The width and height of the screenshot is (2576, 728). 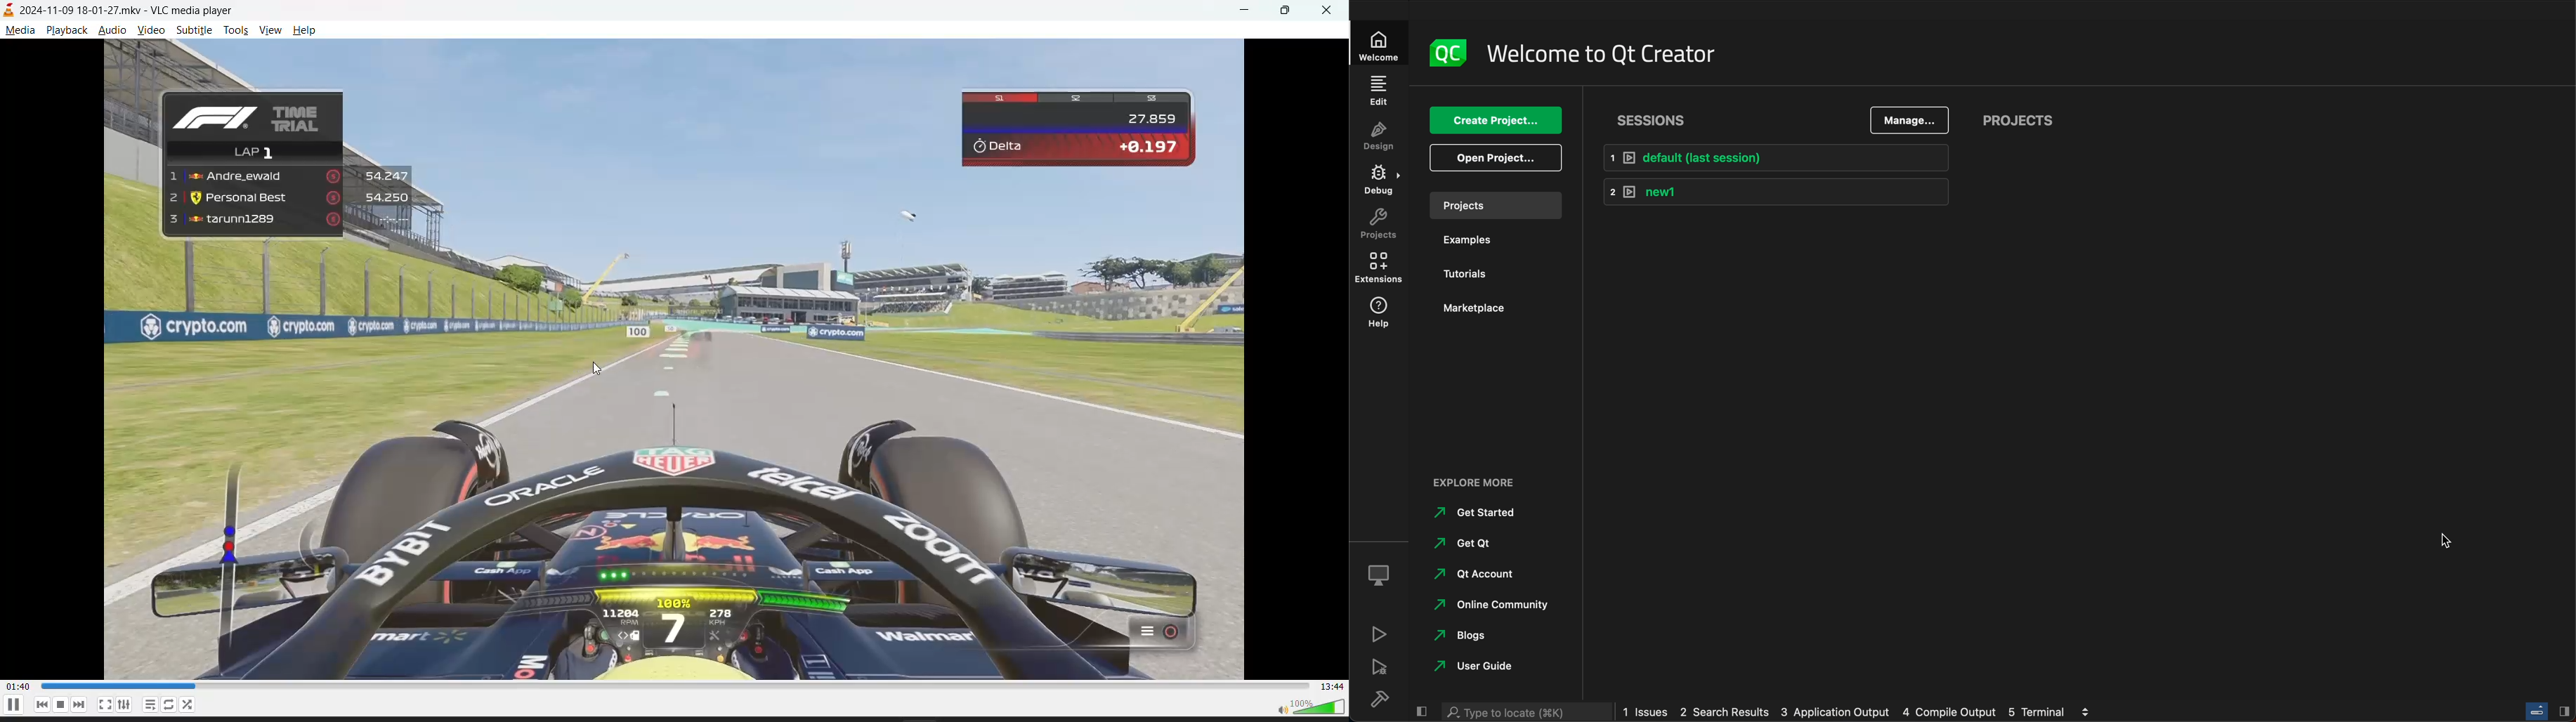 What do you see at coordinates (20, 30) in the screenshot?
I see `media` at bounding box center [20, 30].